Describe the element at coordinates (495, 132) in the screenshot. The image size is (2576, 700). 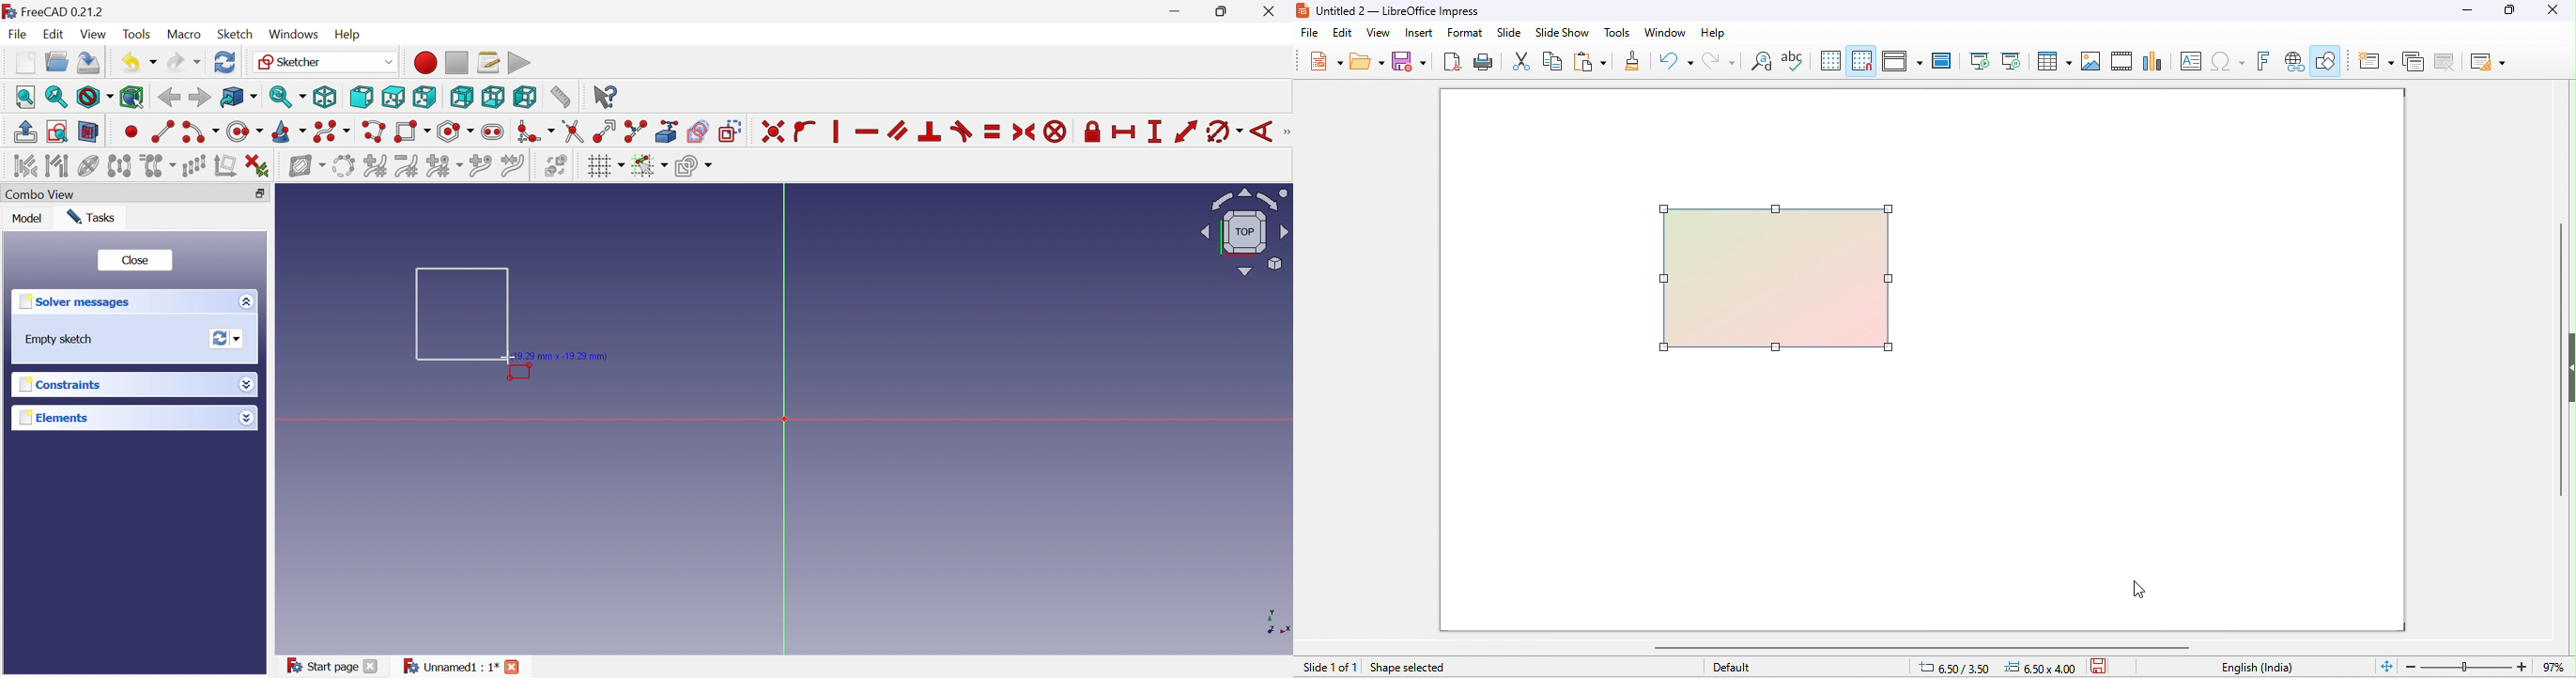
I see `Create slot` at that location.